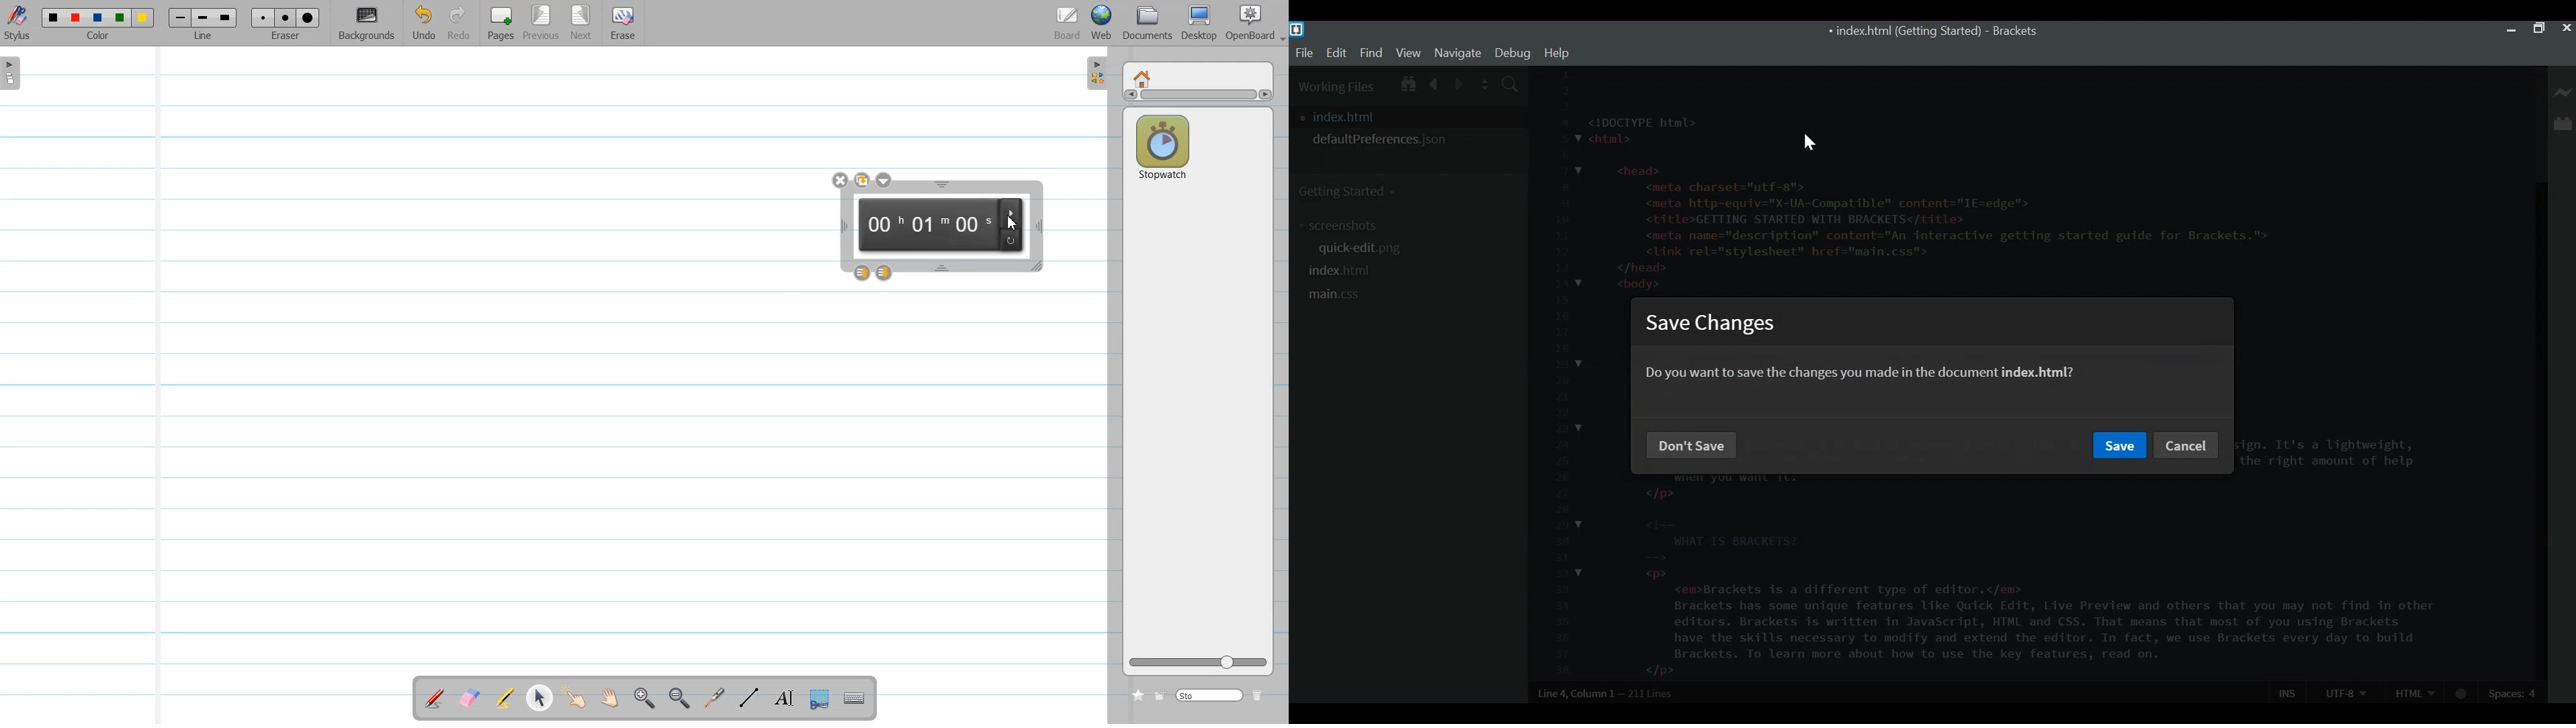  I want to click on OpenBoard, so click(1252, 23).